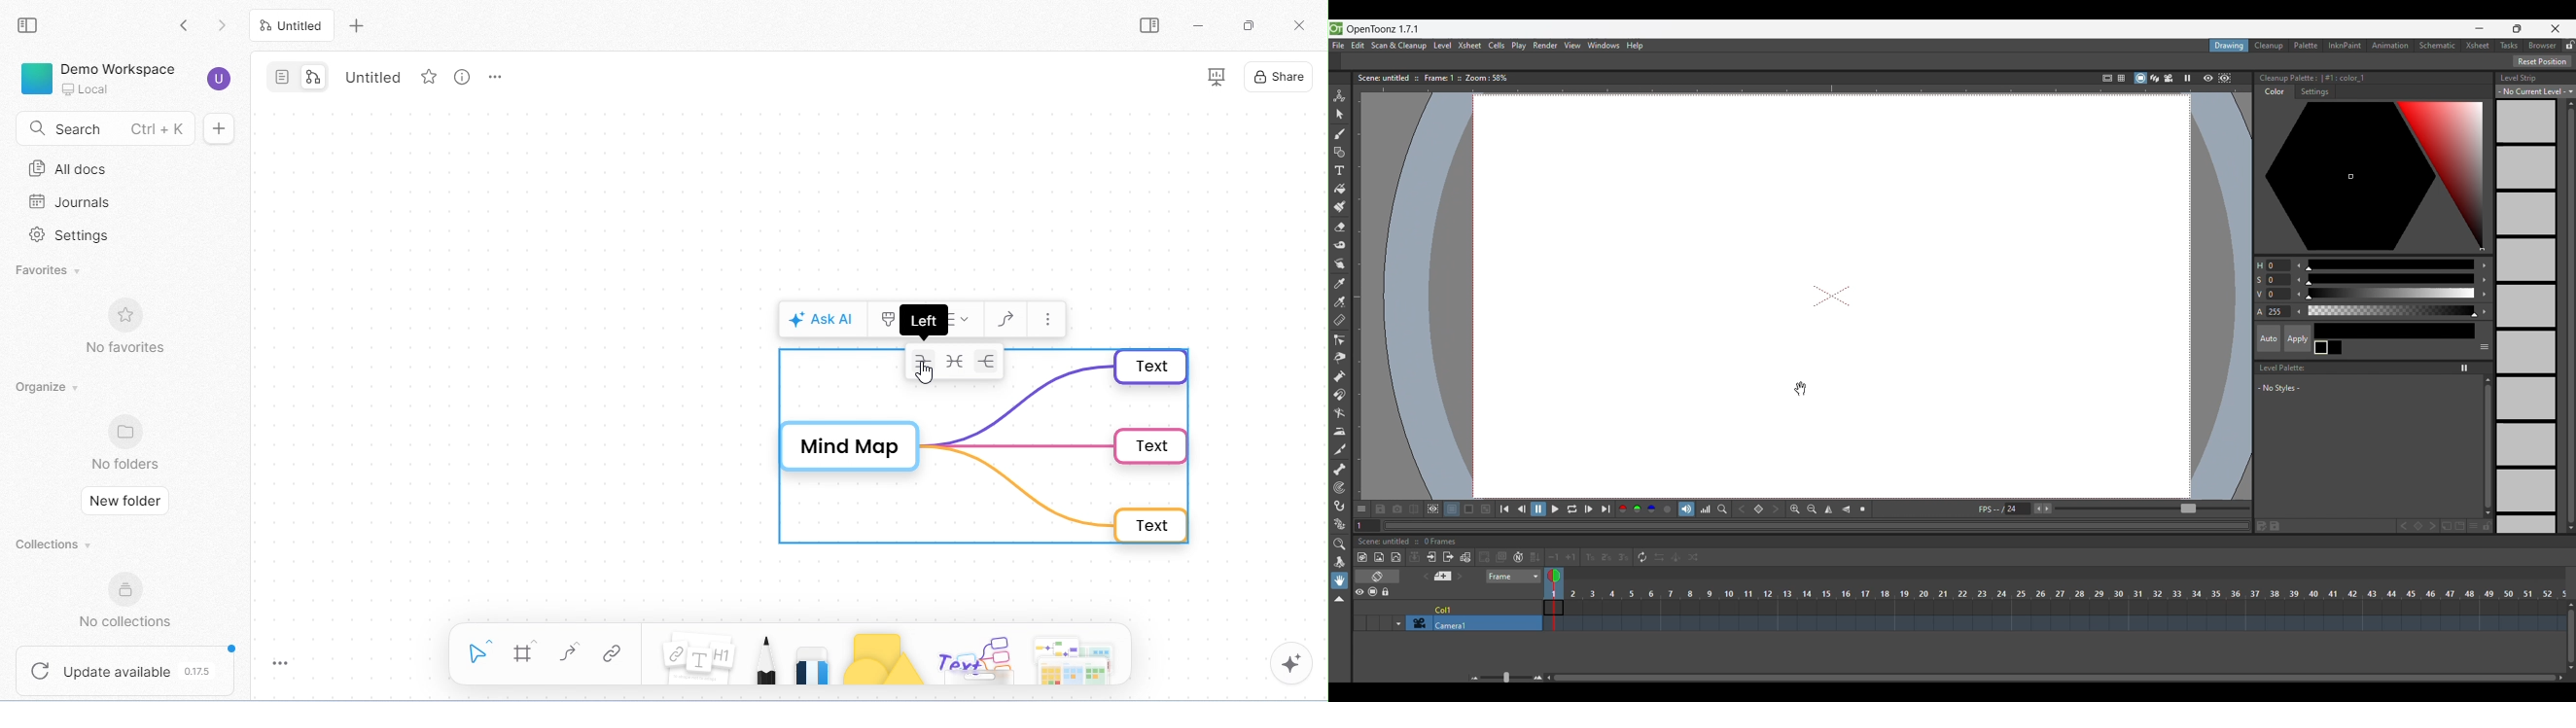  Describe the element at coordinates (2485, 346) in the screenshot. I see `Show or hide parts of the color page` at that location.